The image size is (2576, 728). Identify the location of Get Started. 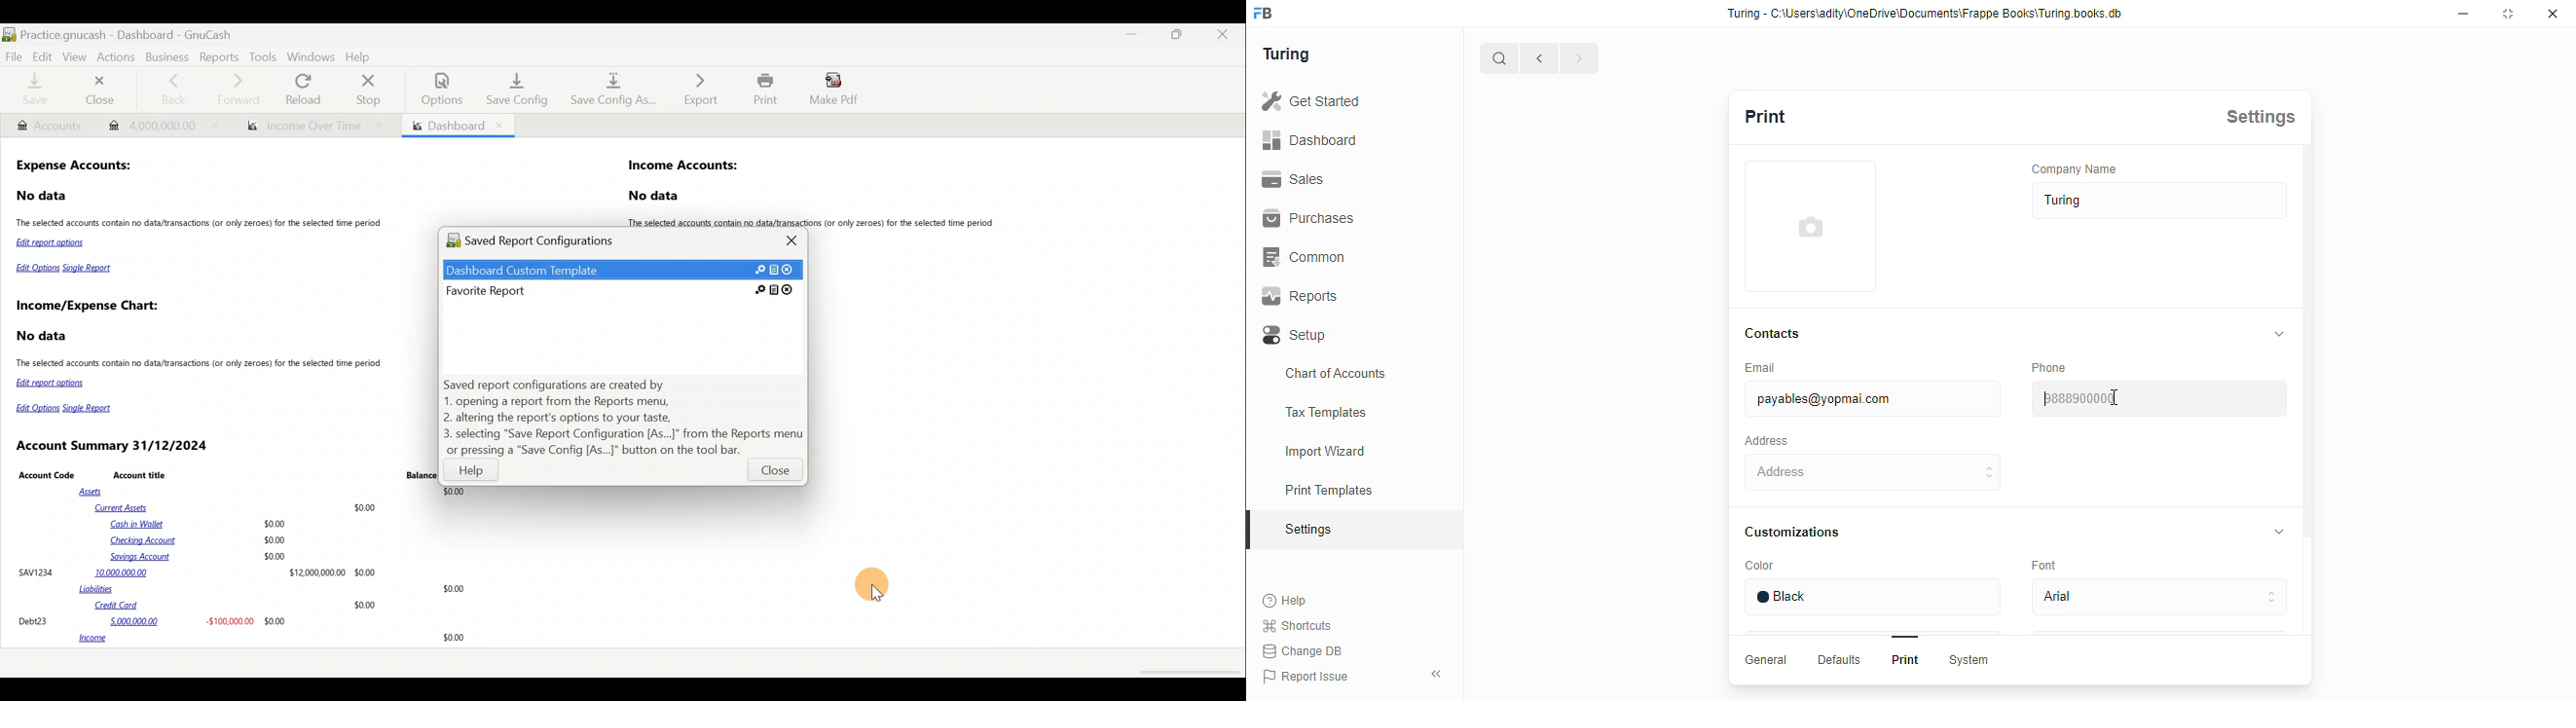
(1335, 99).